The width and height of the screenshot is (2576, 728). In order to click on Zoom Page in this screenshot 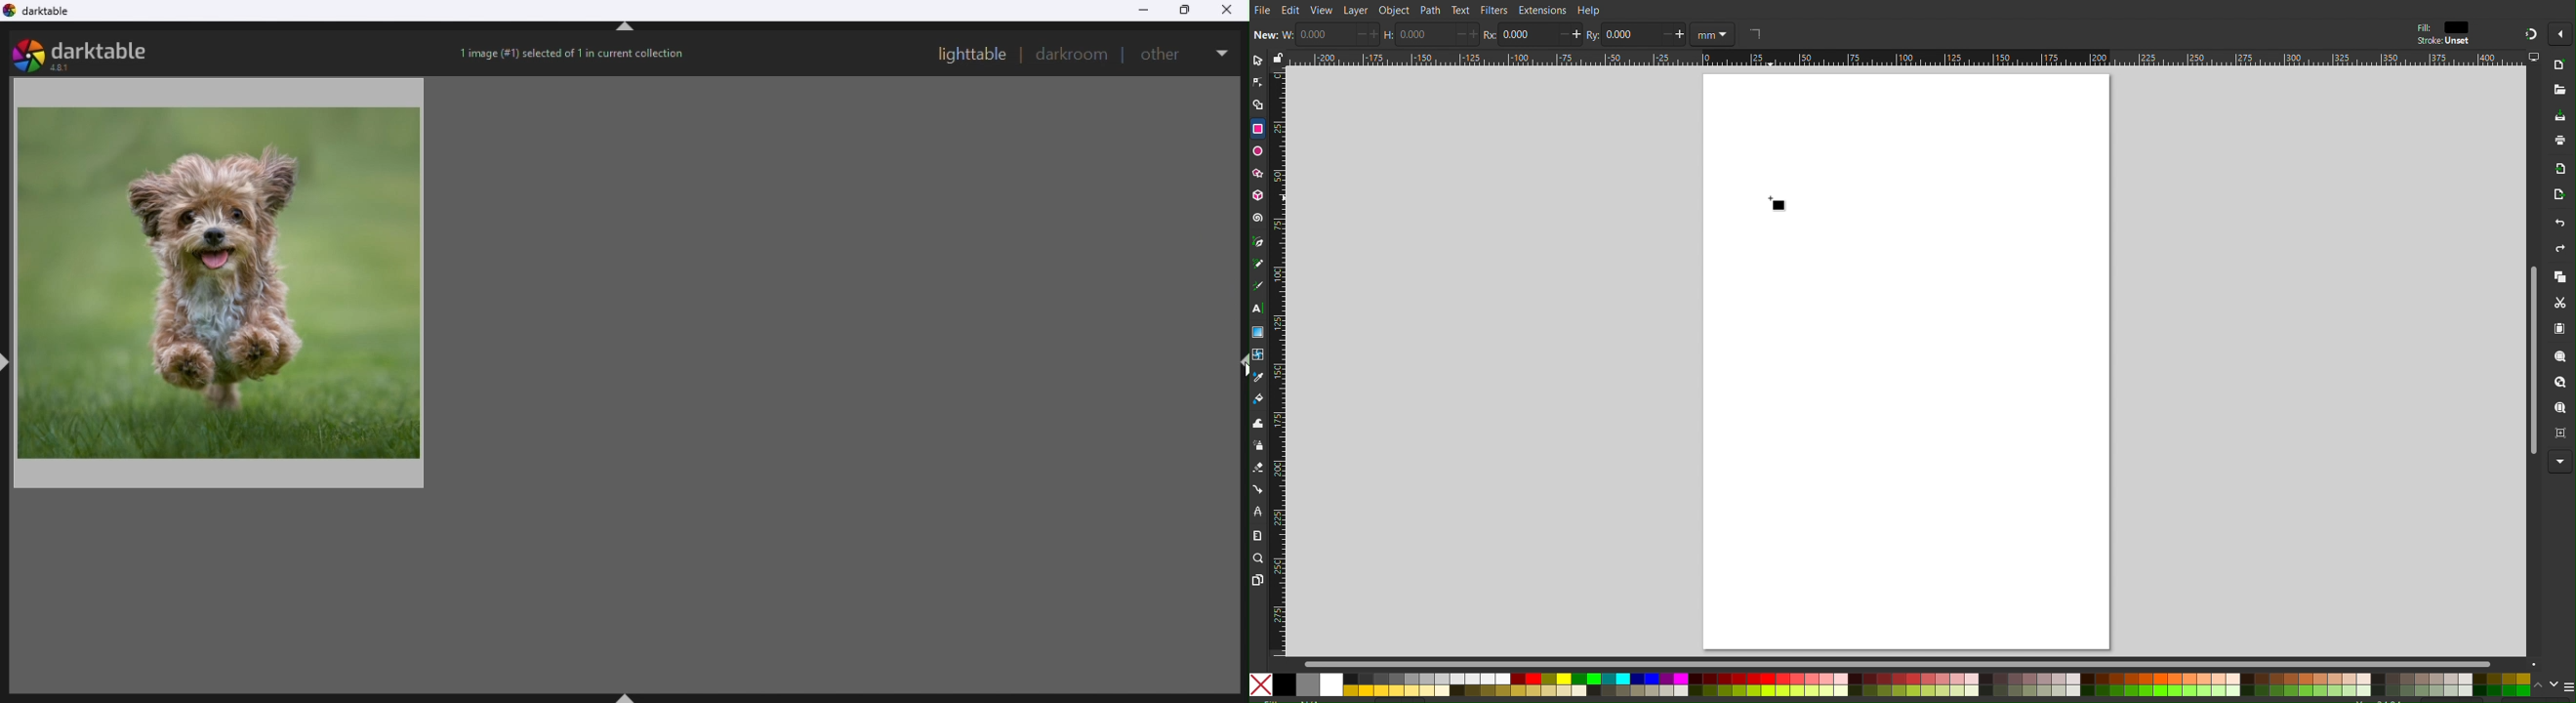, I will do `click(2561, 410)`.